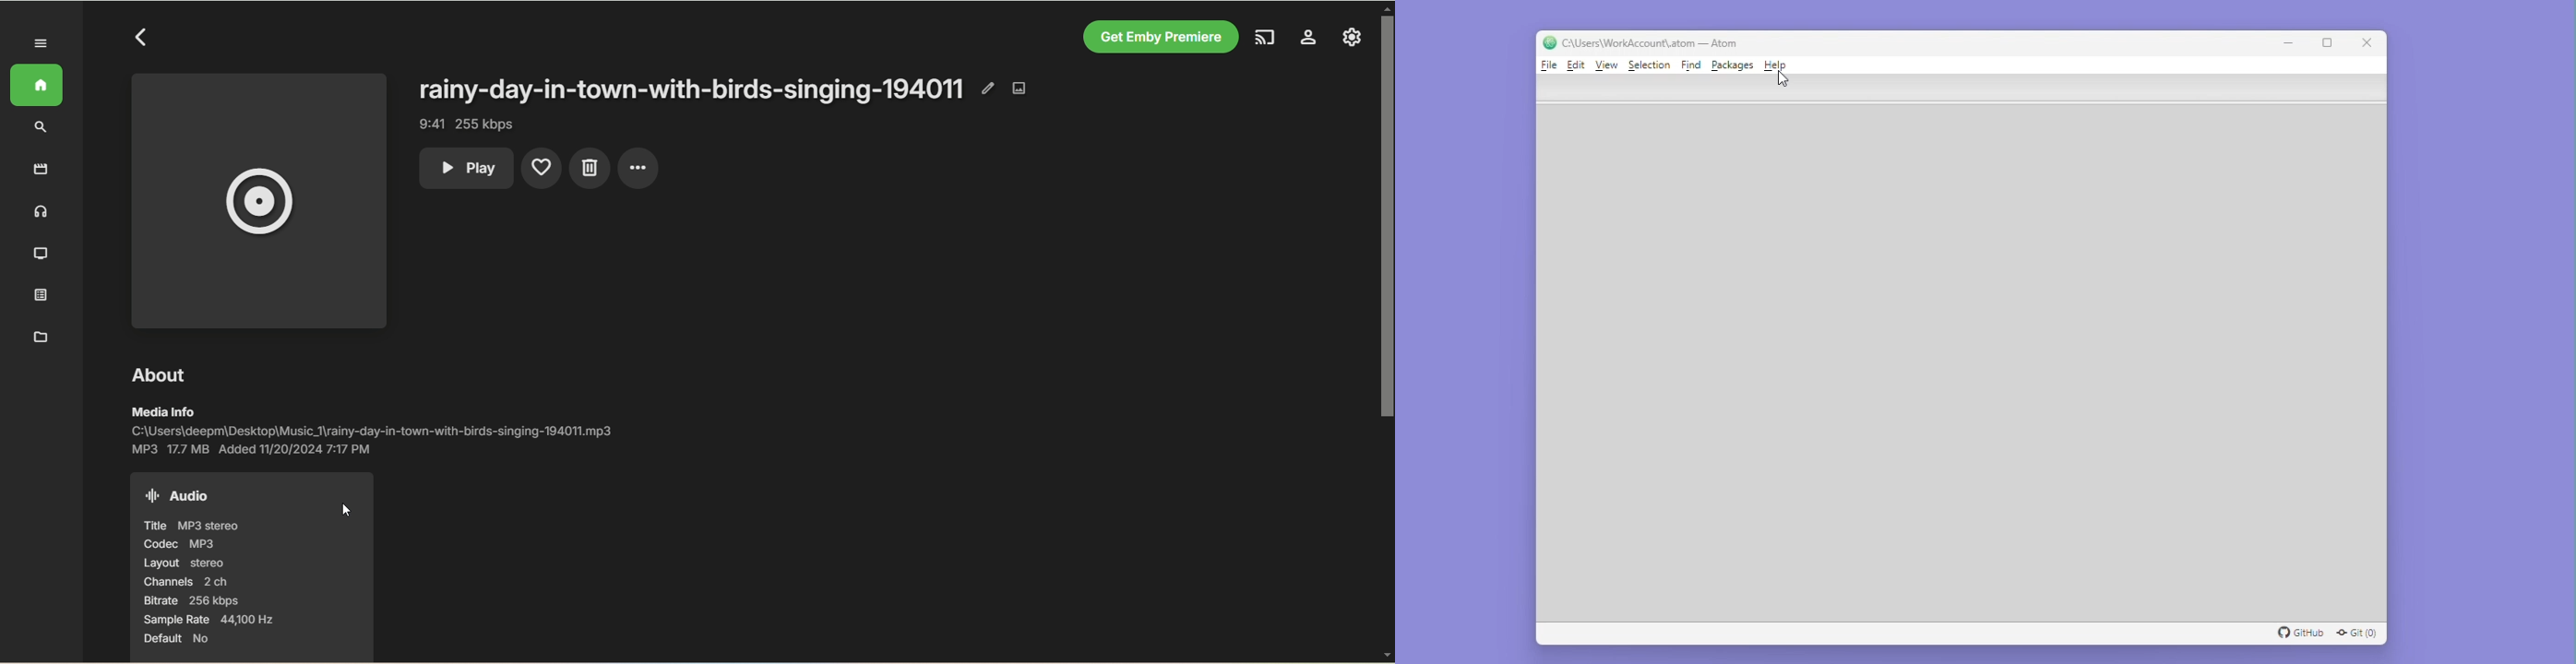 Image resolution: width=2576 pixels, height=672 pixels. What do you see at coordinates (39, 252) in the screenshot?
I see `TV shows` at bounding box center [39, 252].